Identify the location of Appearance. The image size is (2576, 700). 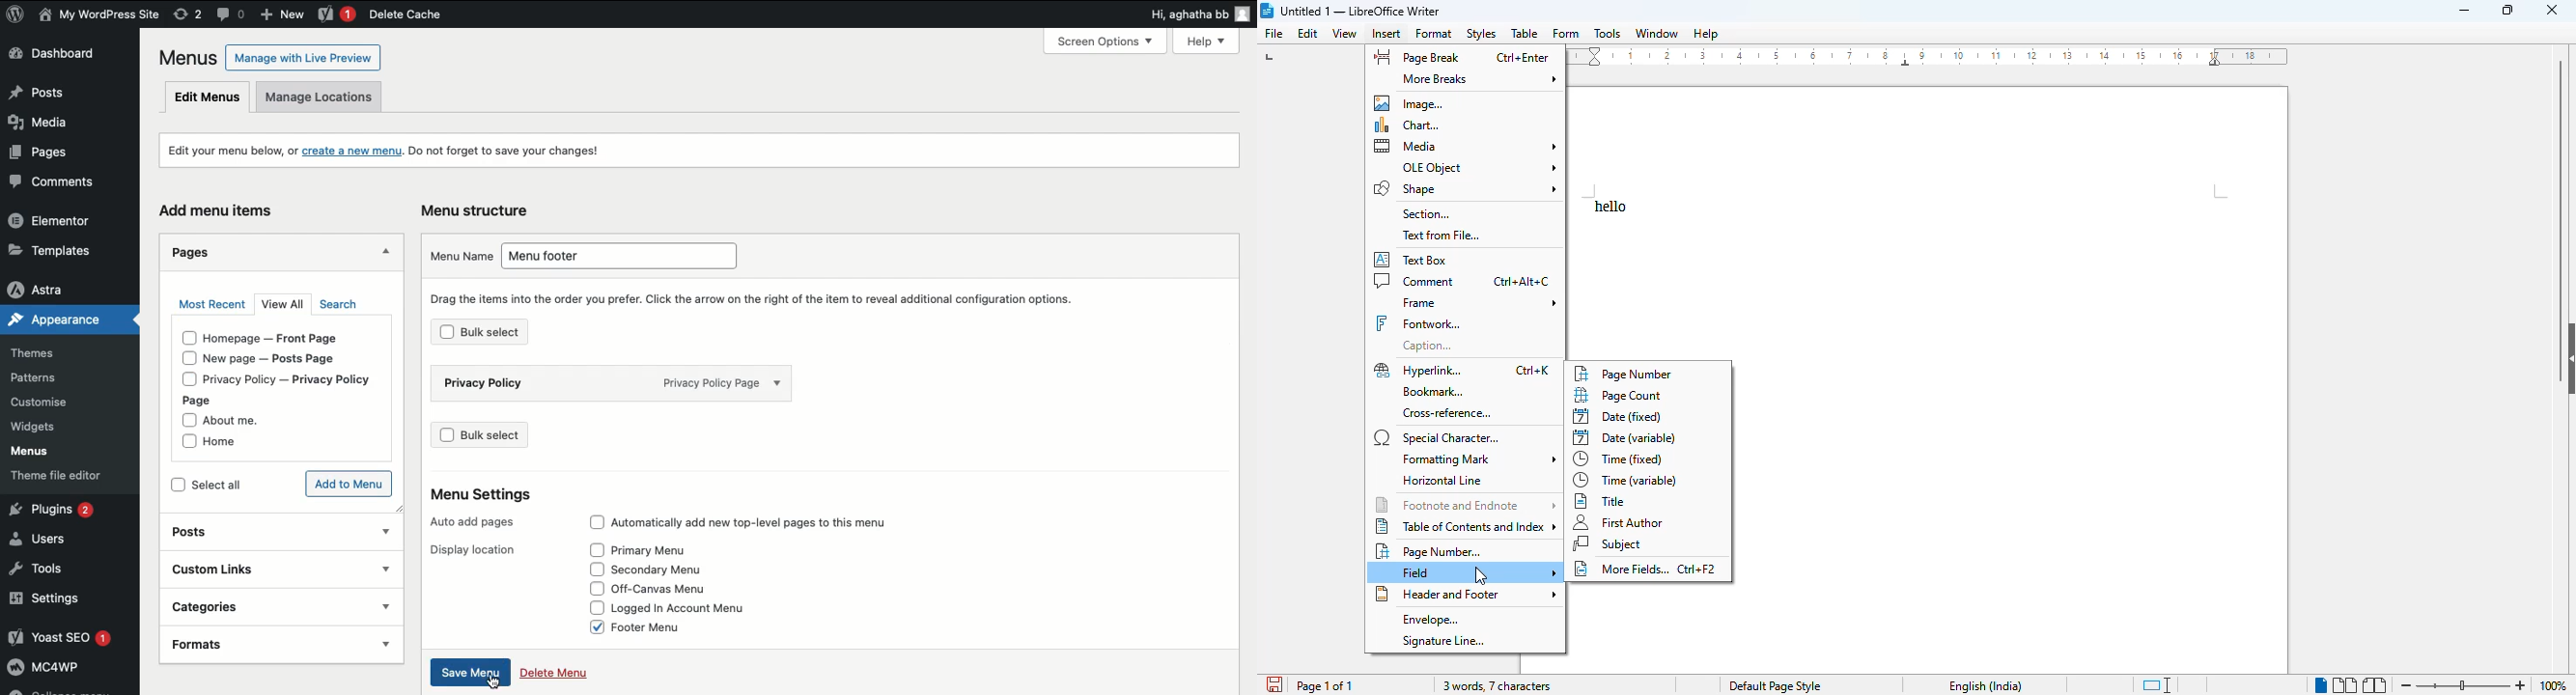
(51, 323).